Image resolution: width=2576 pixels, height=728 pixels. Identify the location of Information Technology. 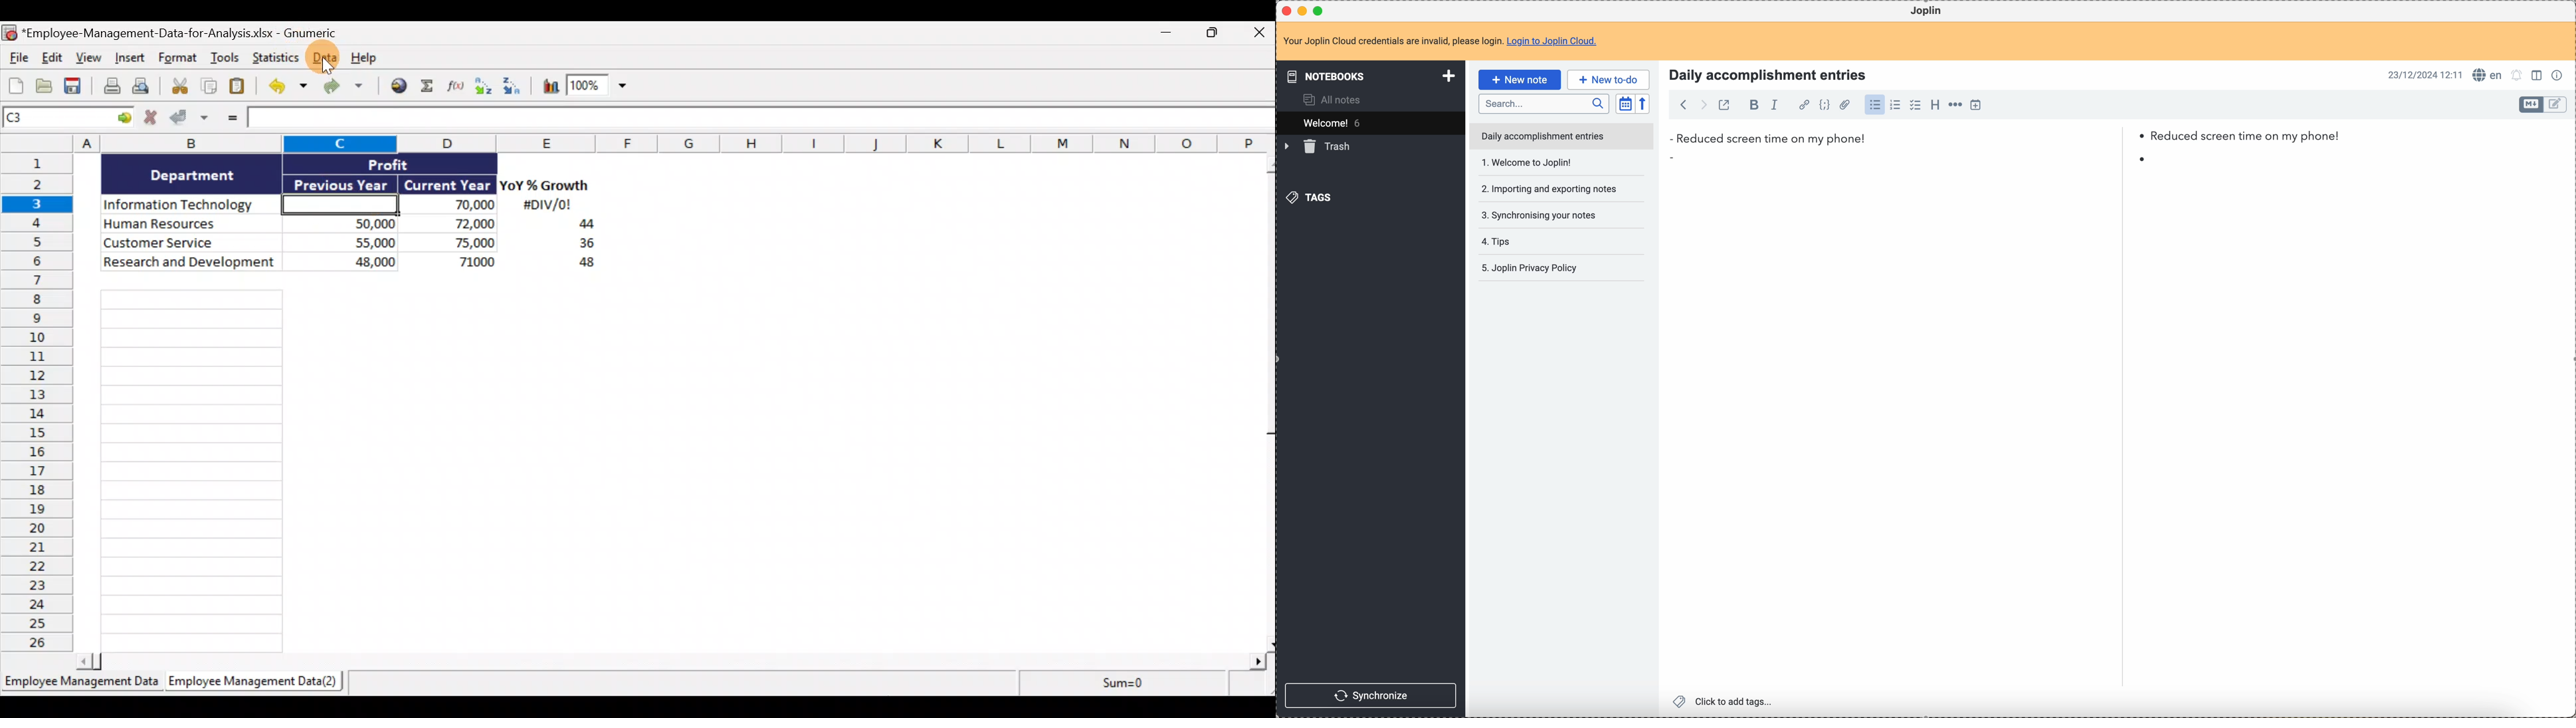
(191, 205).